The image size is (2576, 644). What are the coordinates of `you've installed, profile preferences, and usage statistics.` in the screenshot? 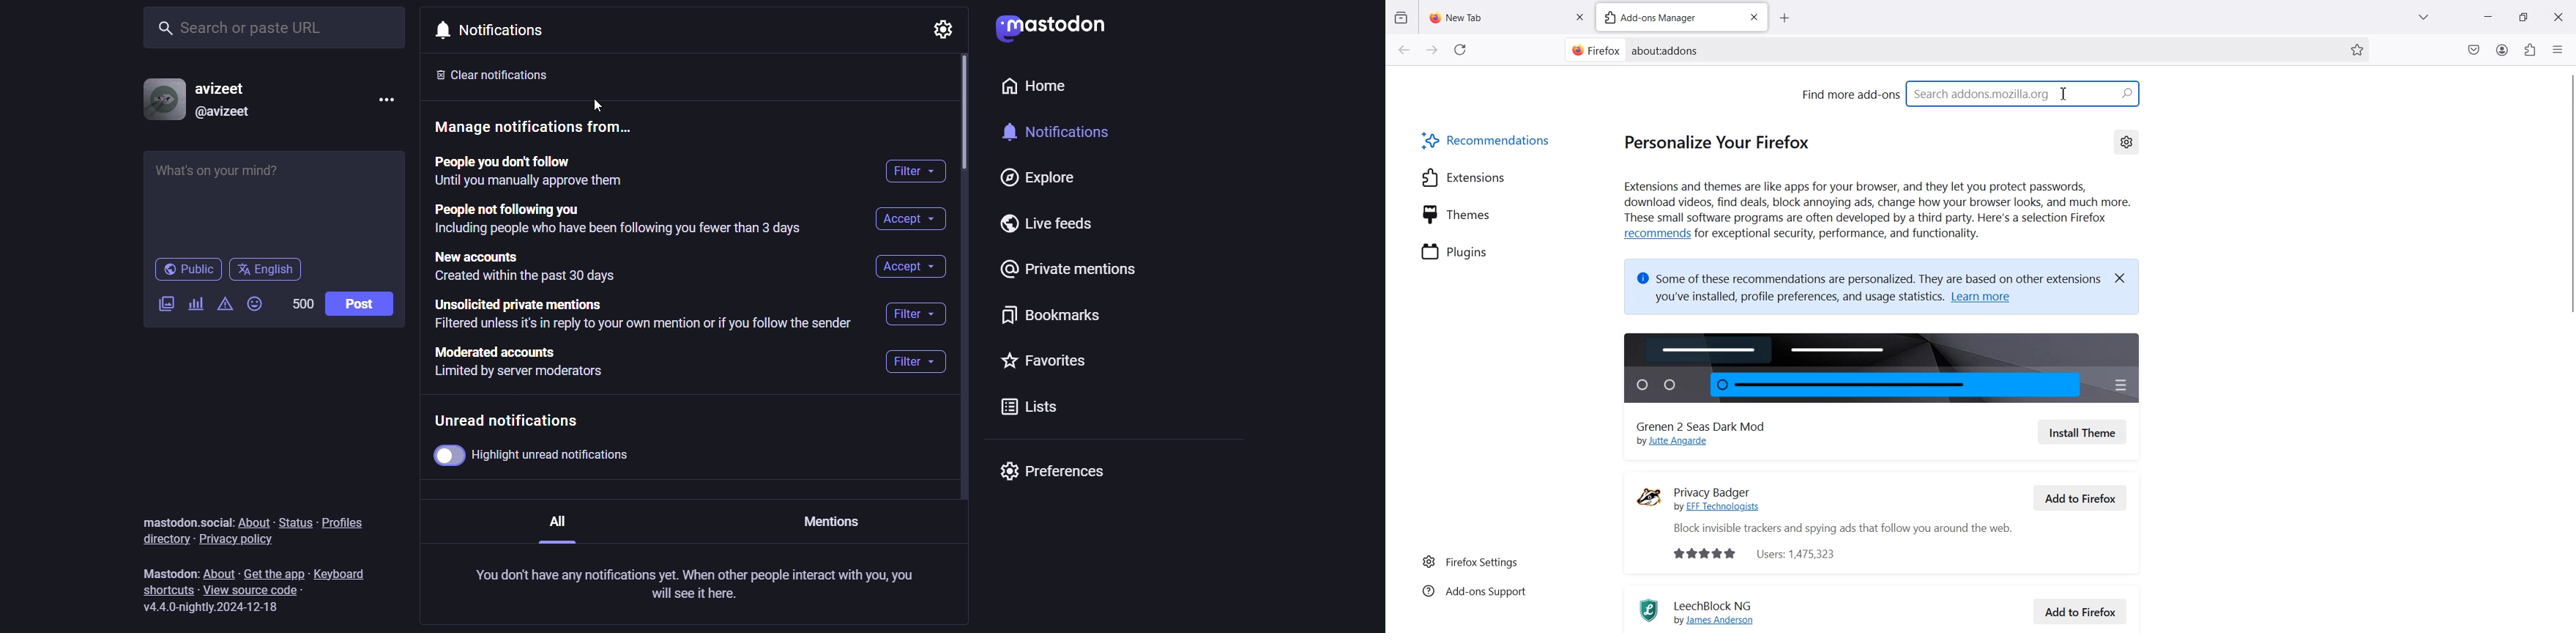 It's located at (1790, 299).